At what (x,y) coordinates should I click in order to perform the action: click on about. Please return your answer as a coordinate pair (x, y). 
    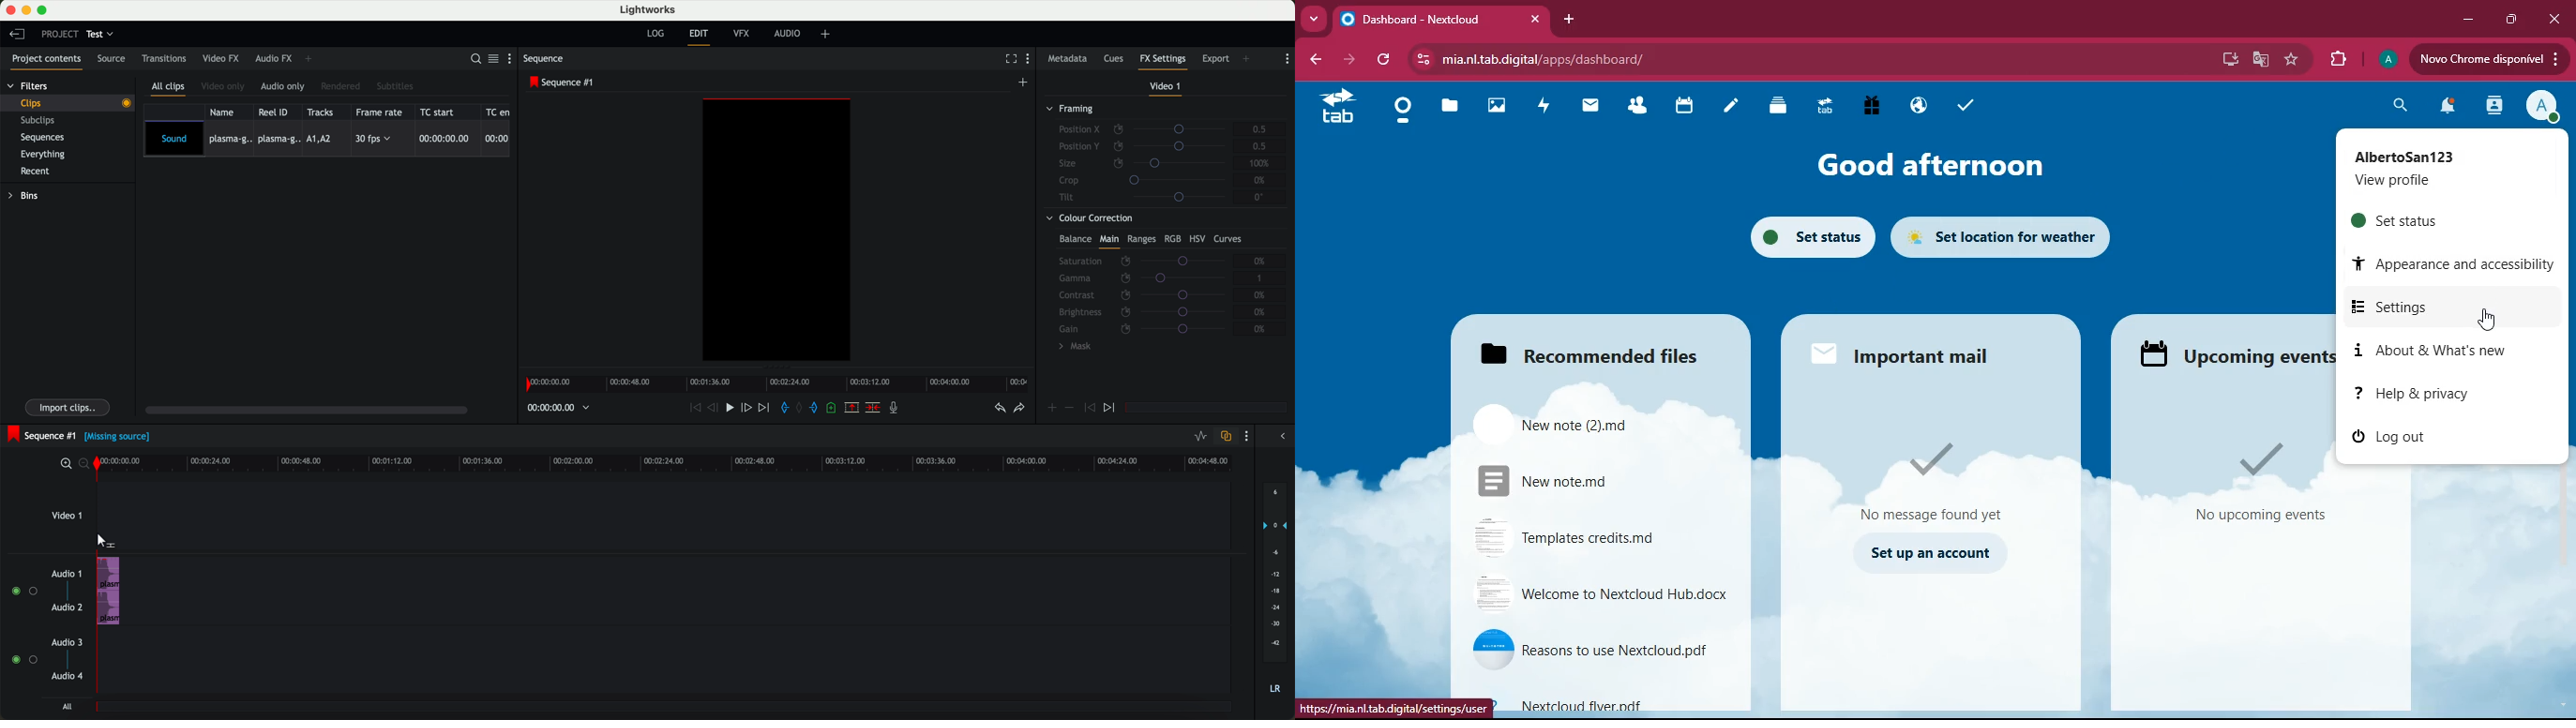
    Looking at the image, I should click on (2449, 348).